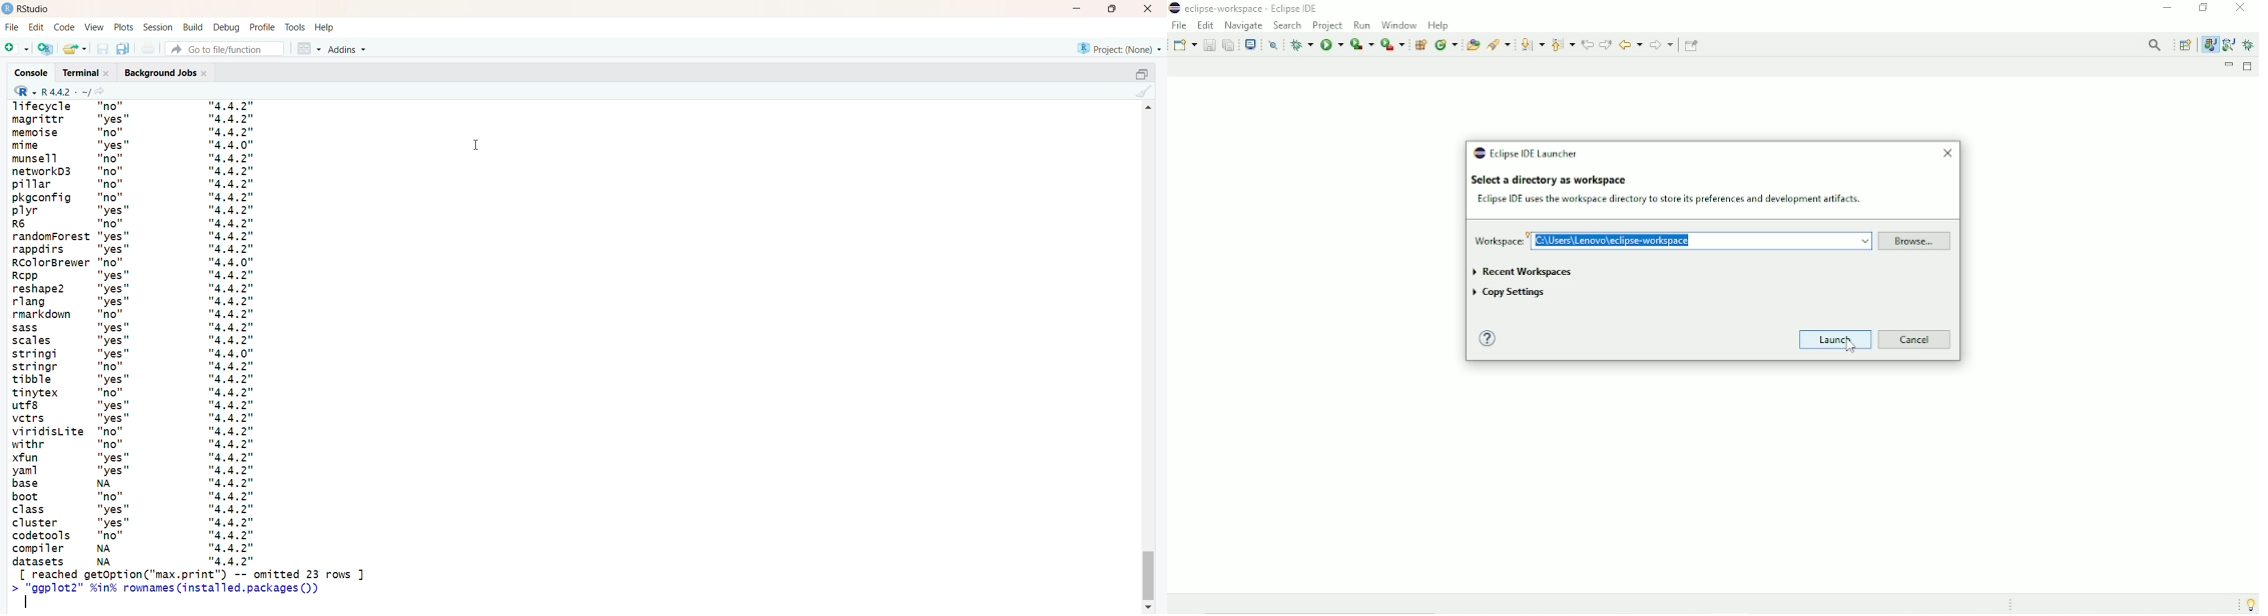 The width and height of the screenshot is (2268, 616). I want to click on text cursor, so click(27, 601).